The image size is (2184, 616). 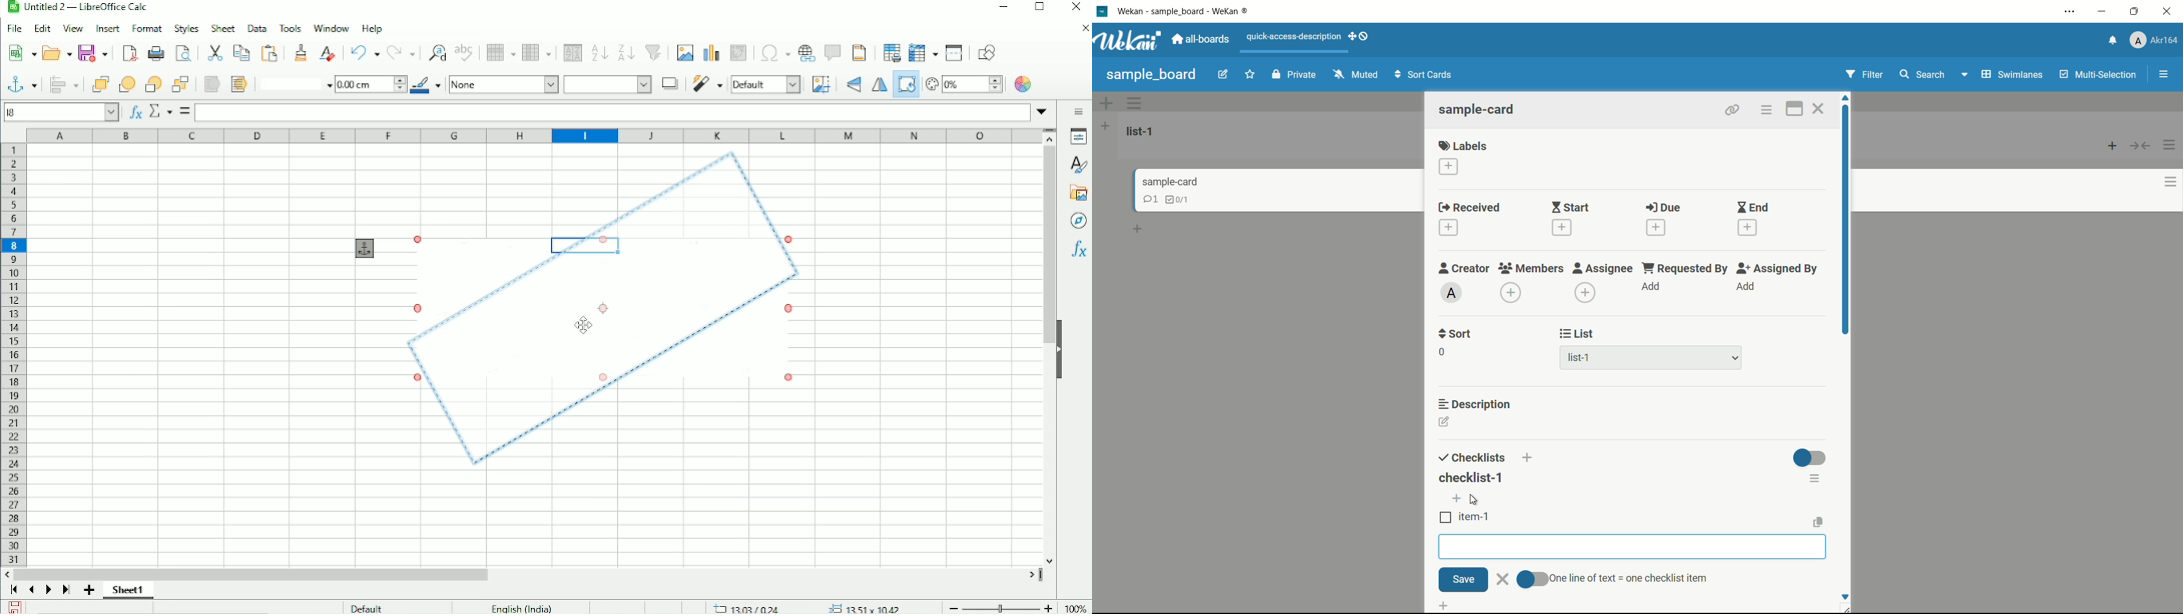 What do you see at coordinates (1456, 499) in the screenshot?
I see `add` at bounding box center [1456, 499].